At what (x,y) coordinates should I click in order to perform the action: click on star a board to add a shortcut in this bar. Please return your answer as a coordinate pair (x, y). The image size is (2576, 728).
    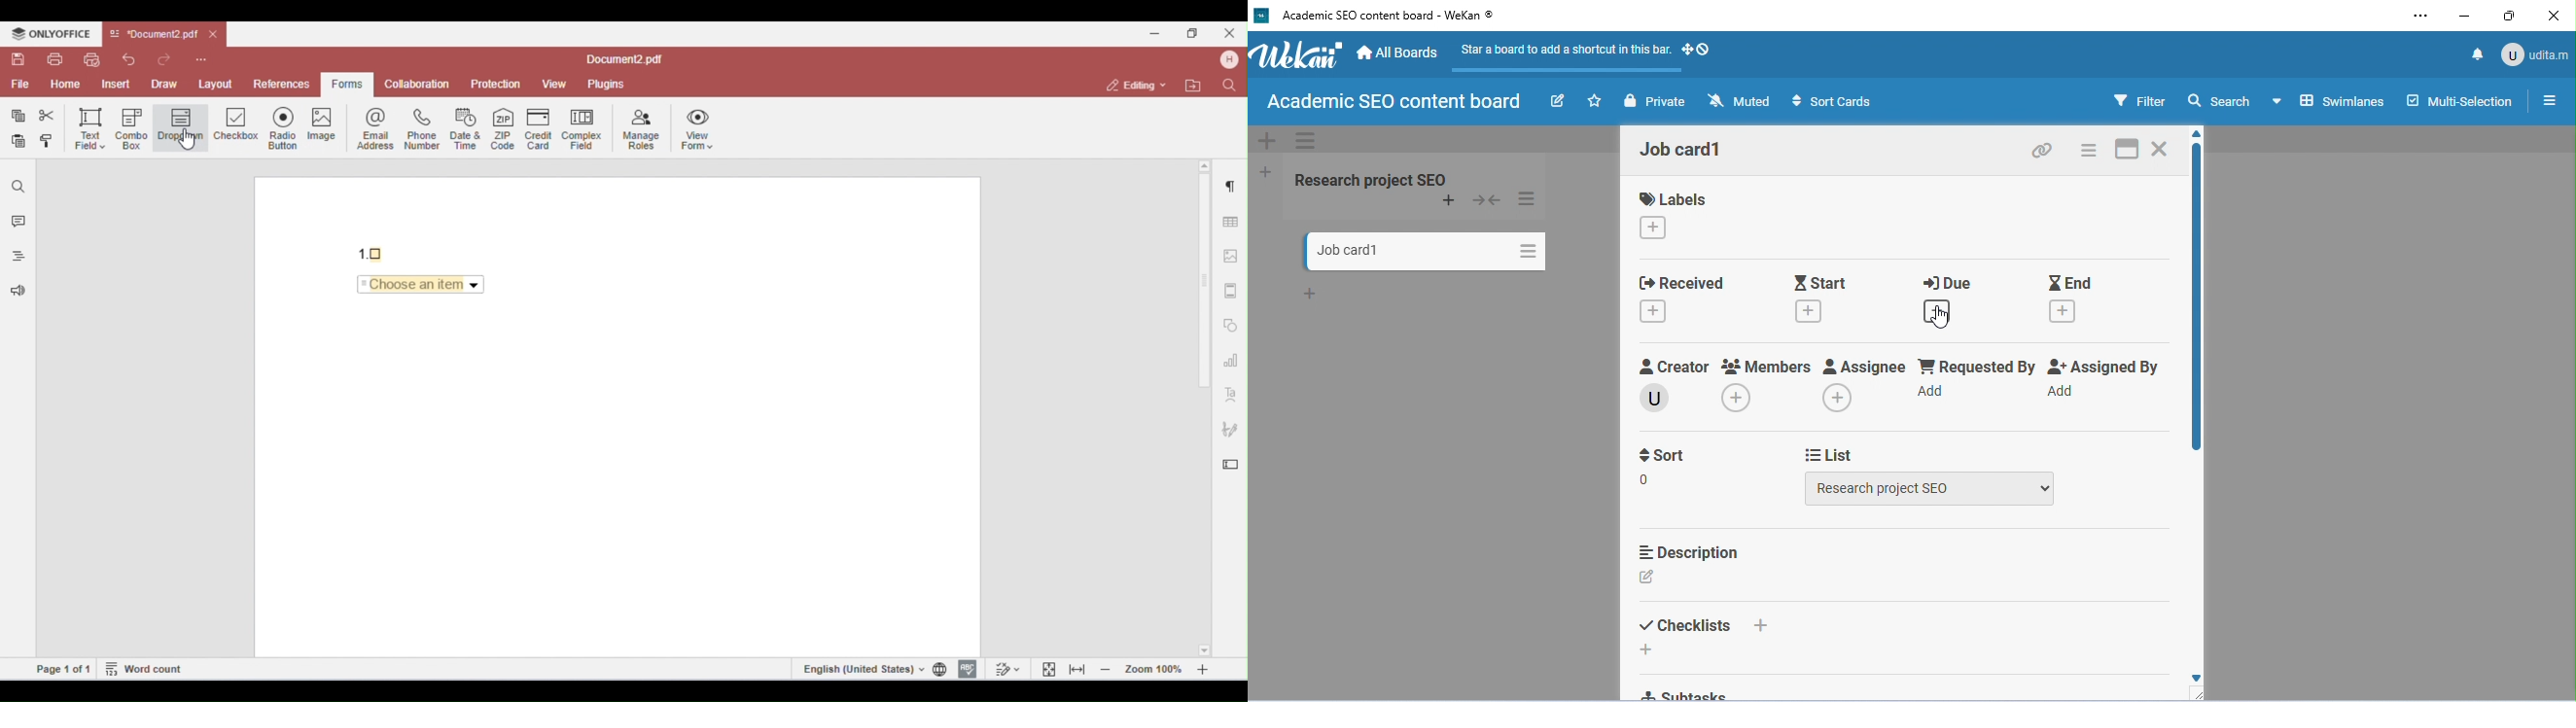
    Looking at the image, I should click on (1562, 55).